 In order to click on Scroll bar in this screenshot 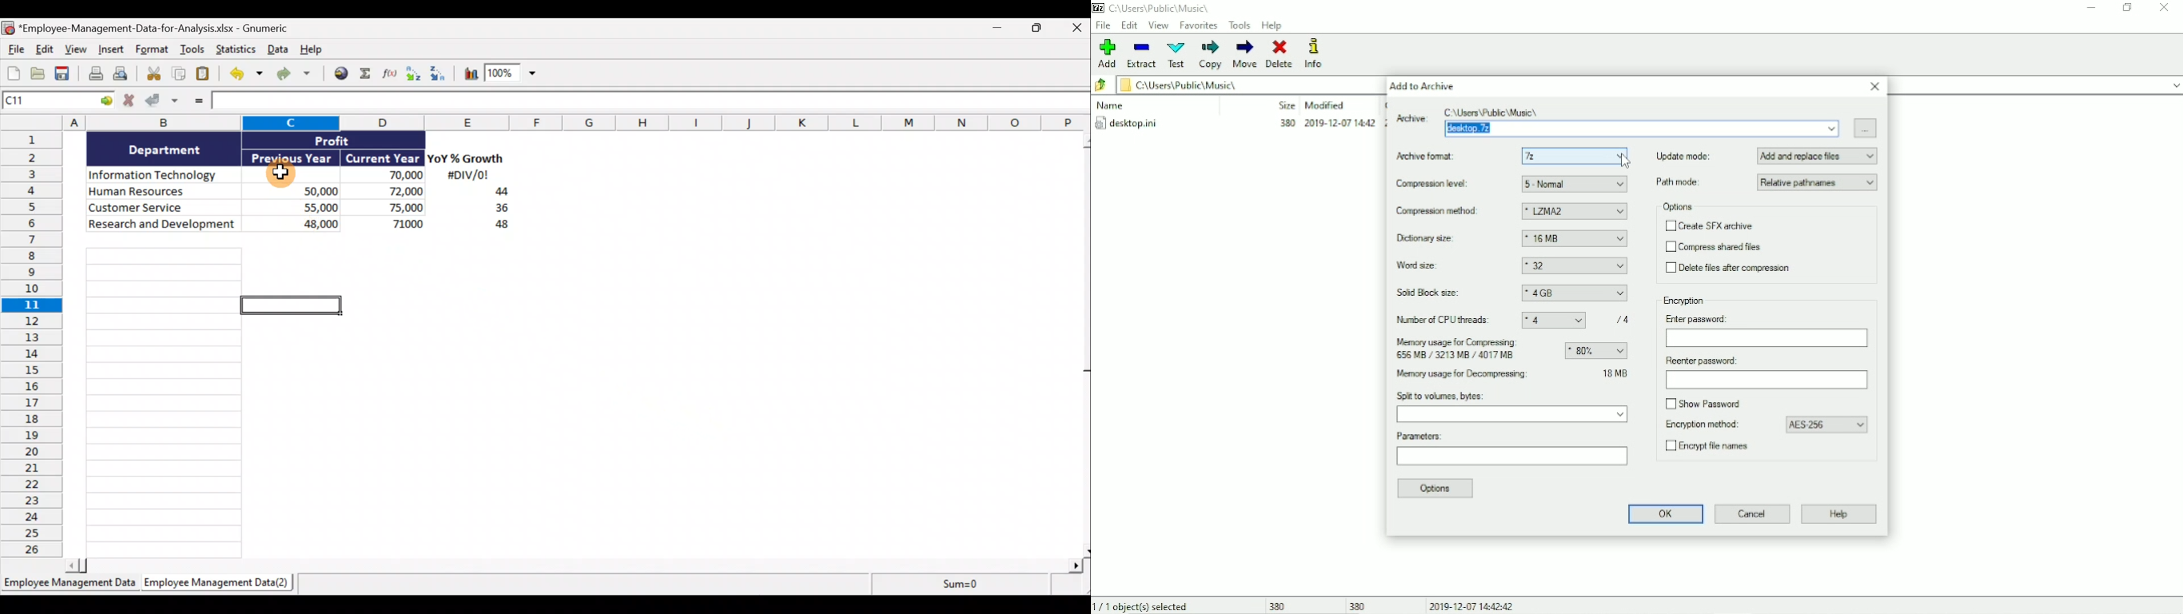, I will do `click(1082, 343)`.